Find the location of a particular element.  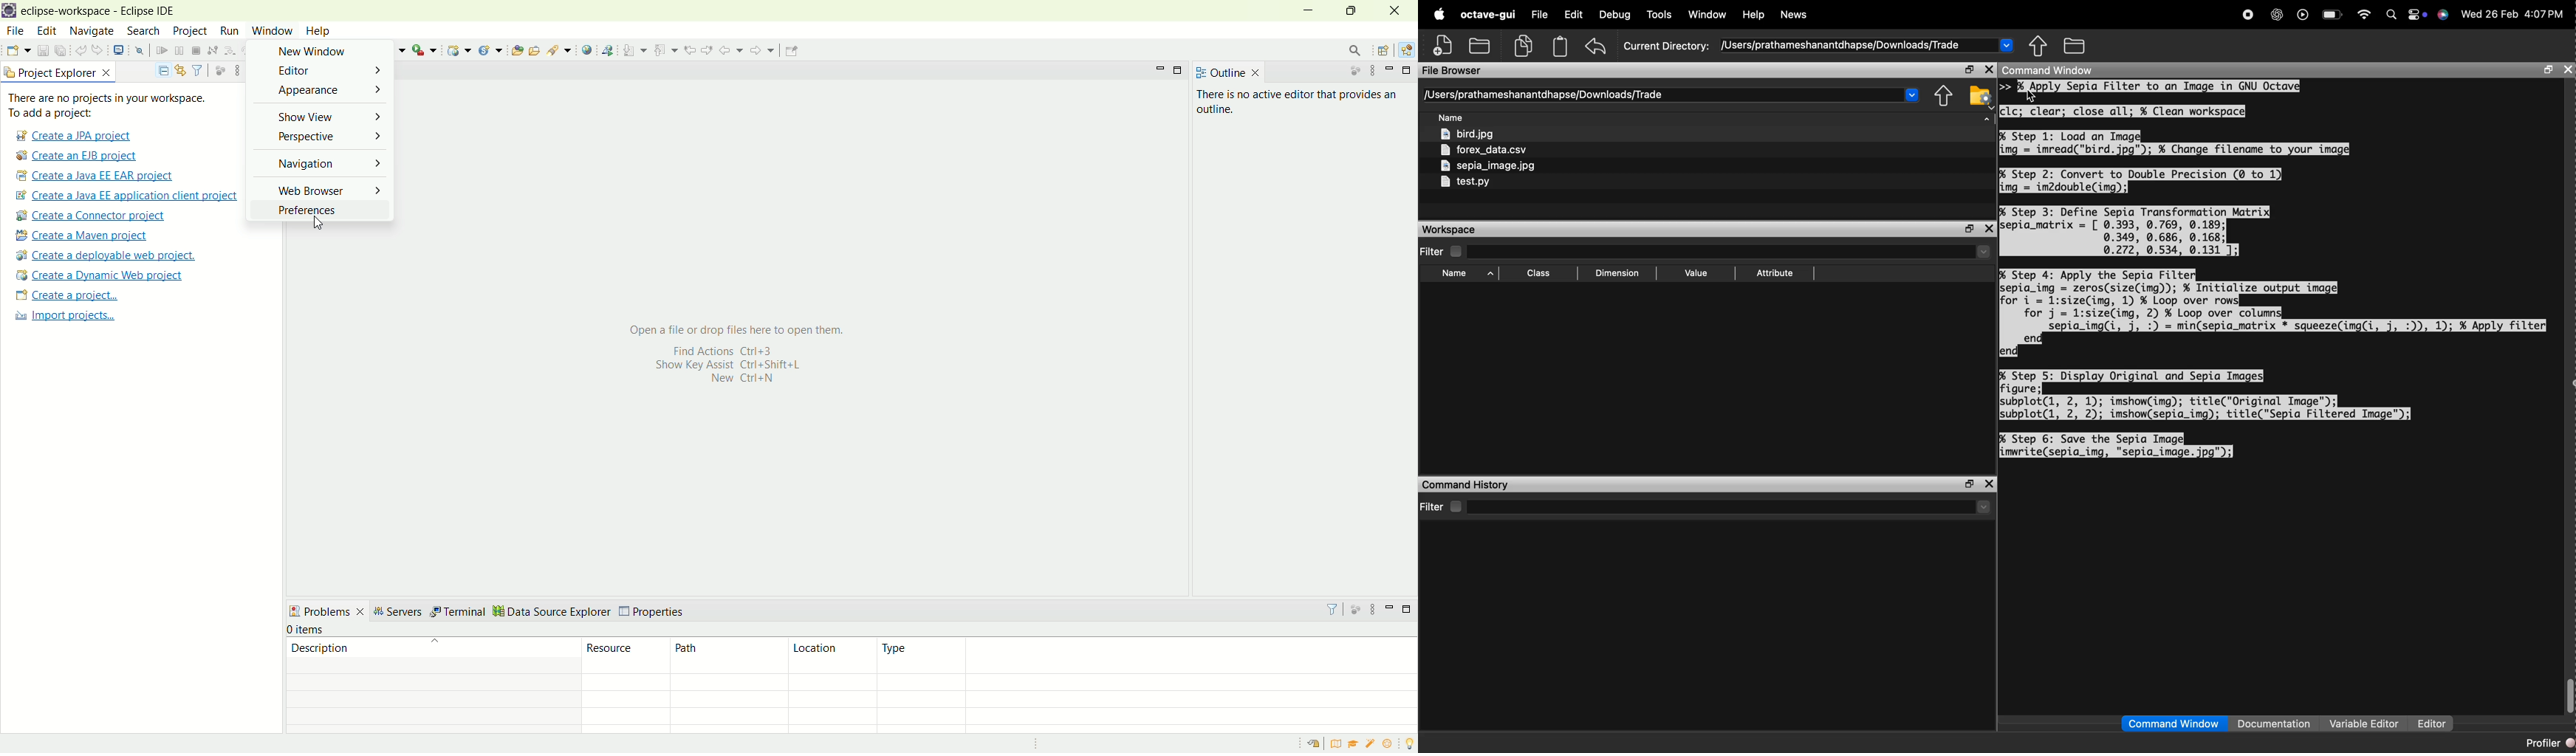

perspective is located at coordinates (324, 139).